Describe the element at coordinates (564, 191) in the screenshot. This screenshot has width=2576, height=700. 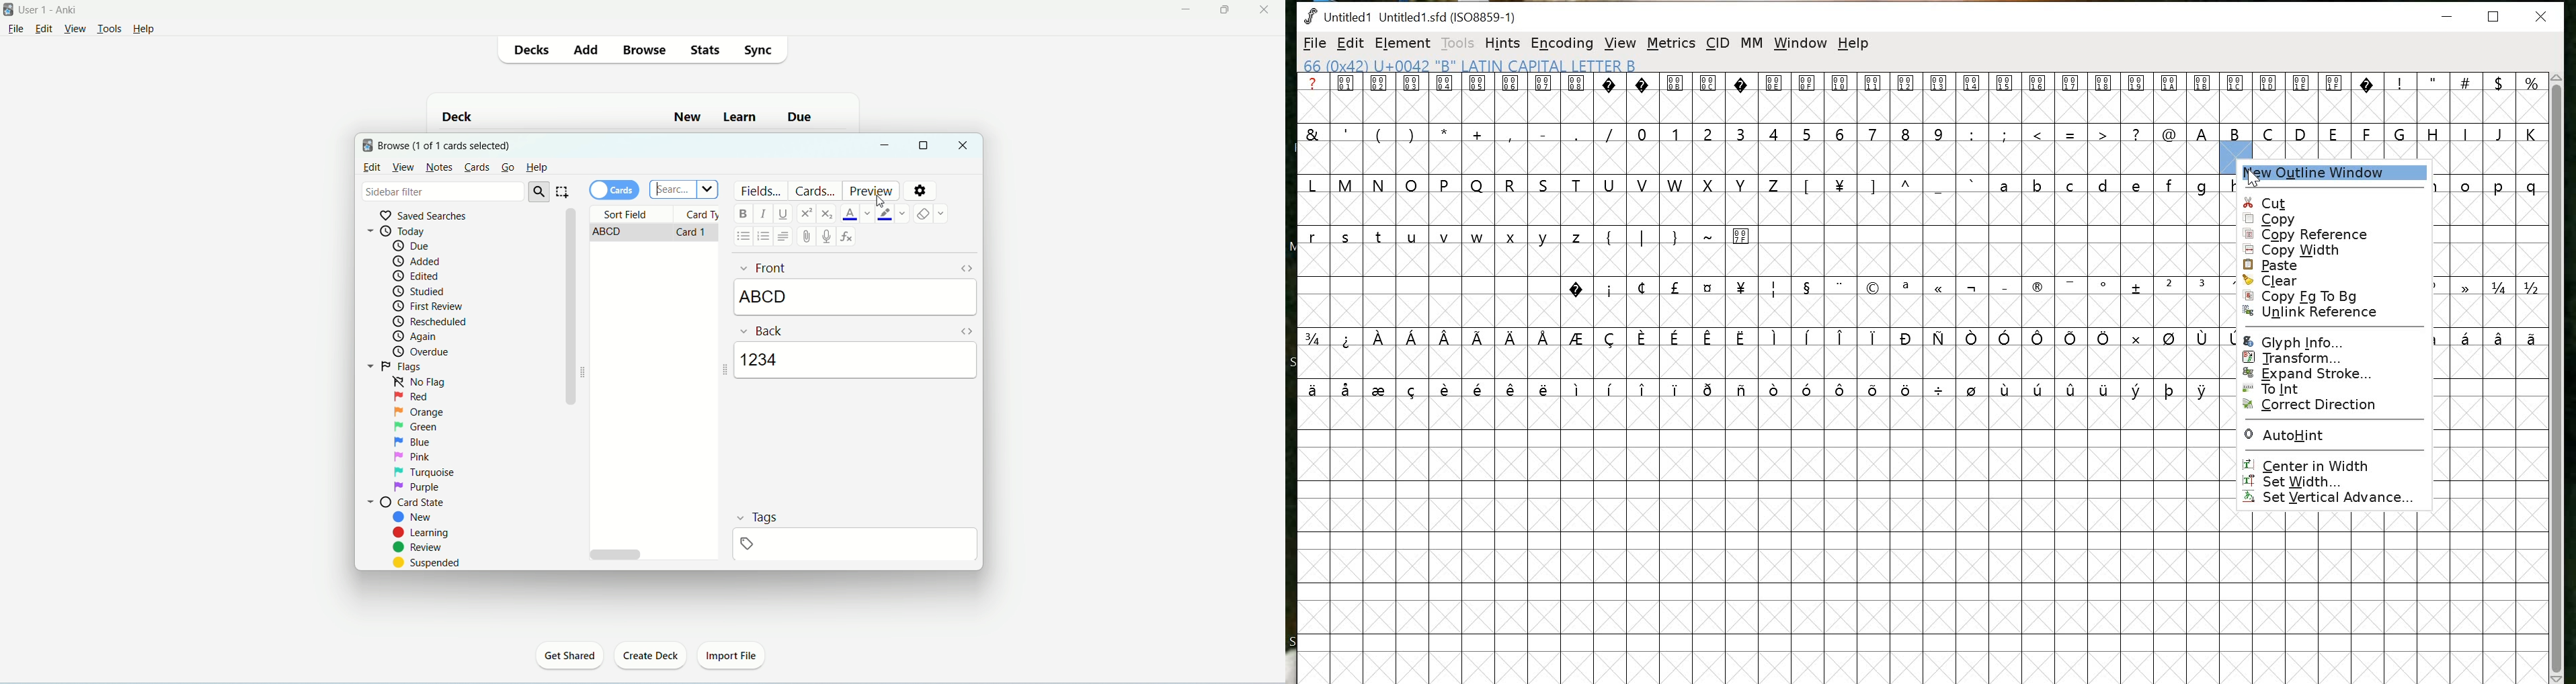
I see `crop` at that location.